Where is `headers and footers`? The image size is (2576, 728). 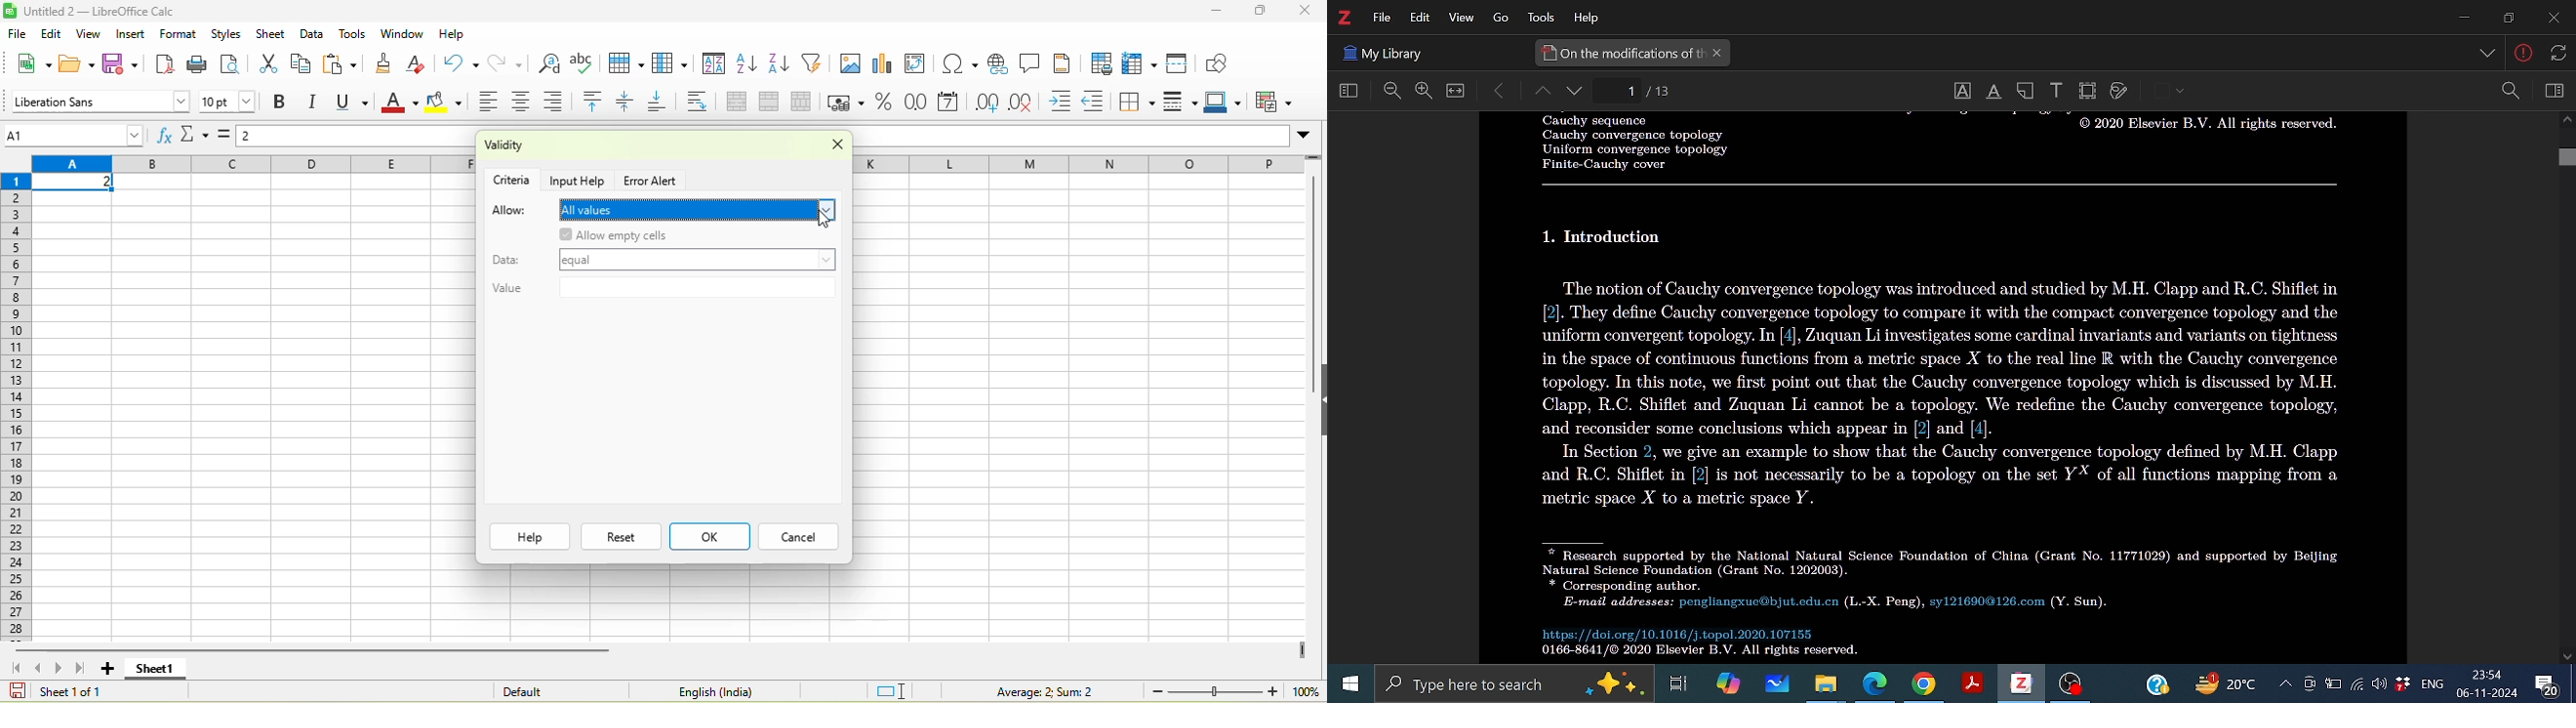
headers and footers is located at coordinates (1064, 62).